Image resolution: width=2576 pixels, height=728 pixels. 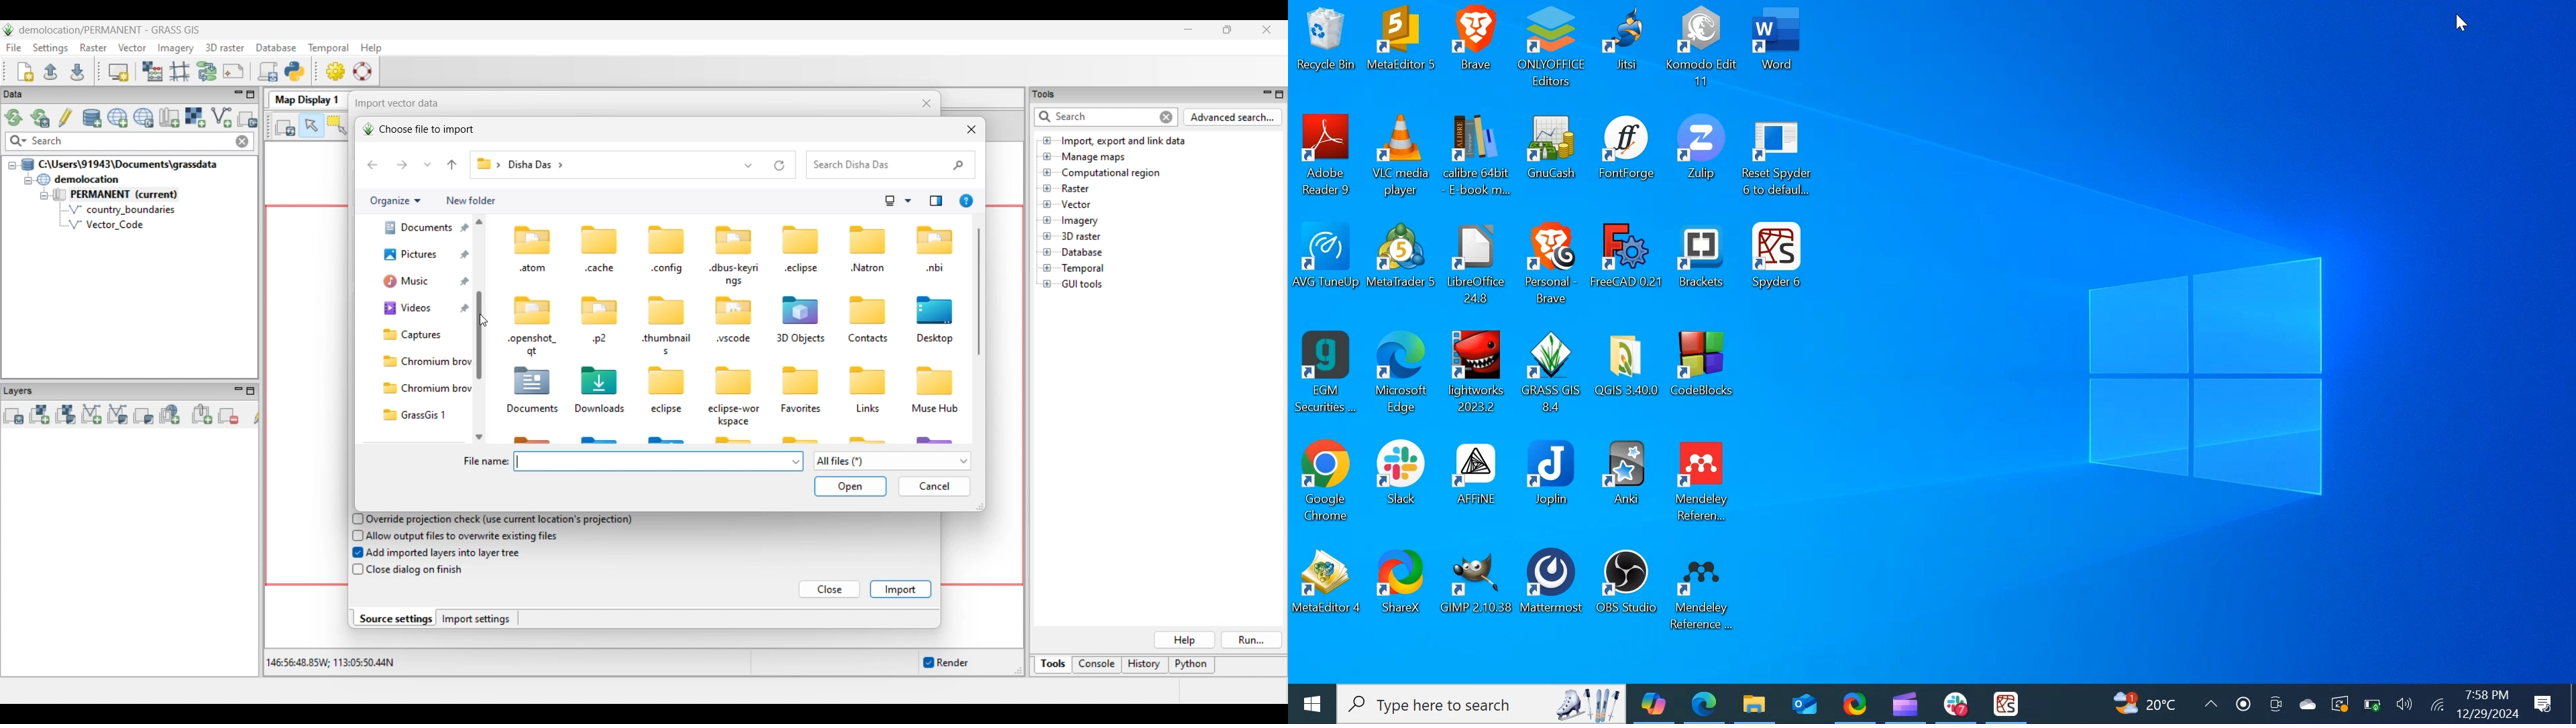 I want to click on Co-ordinates of the cursor within the display area, so click(x=328, y=663).